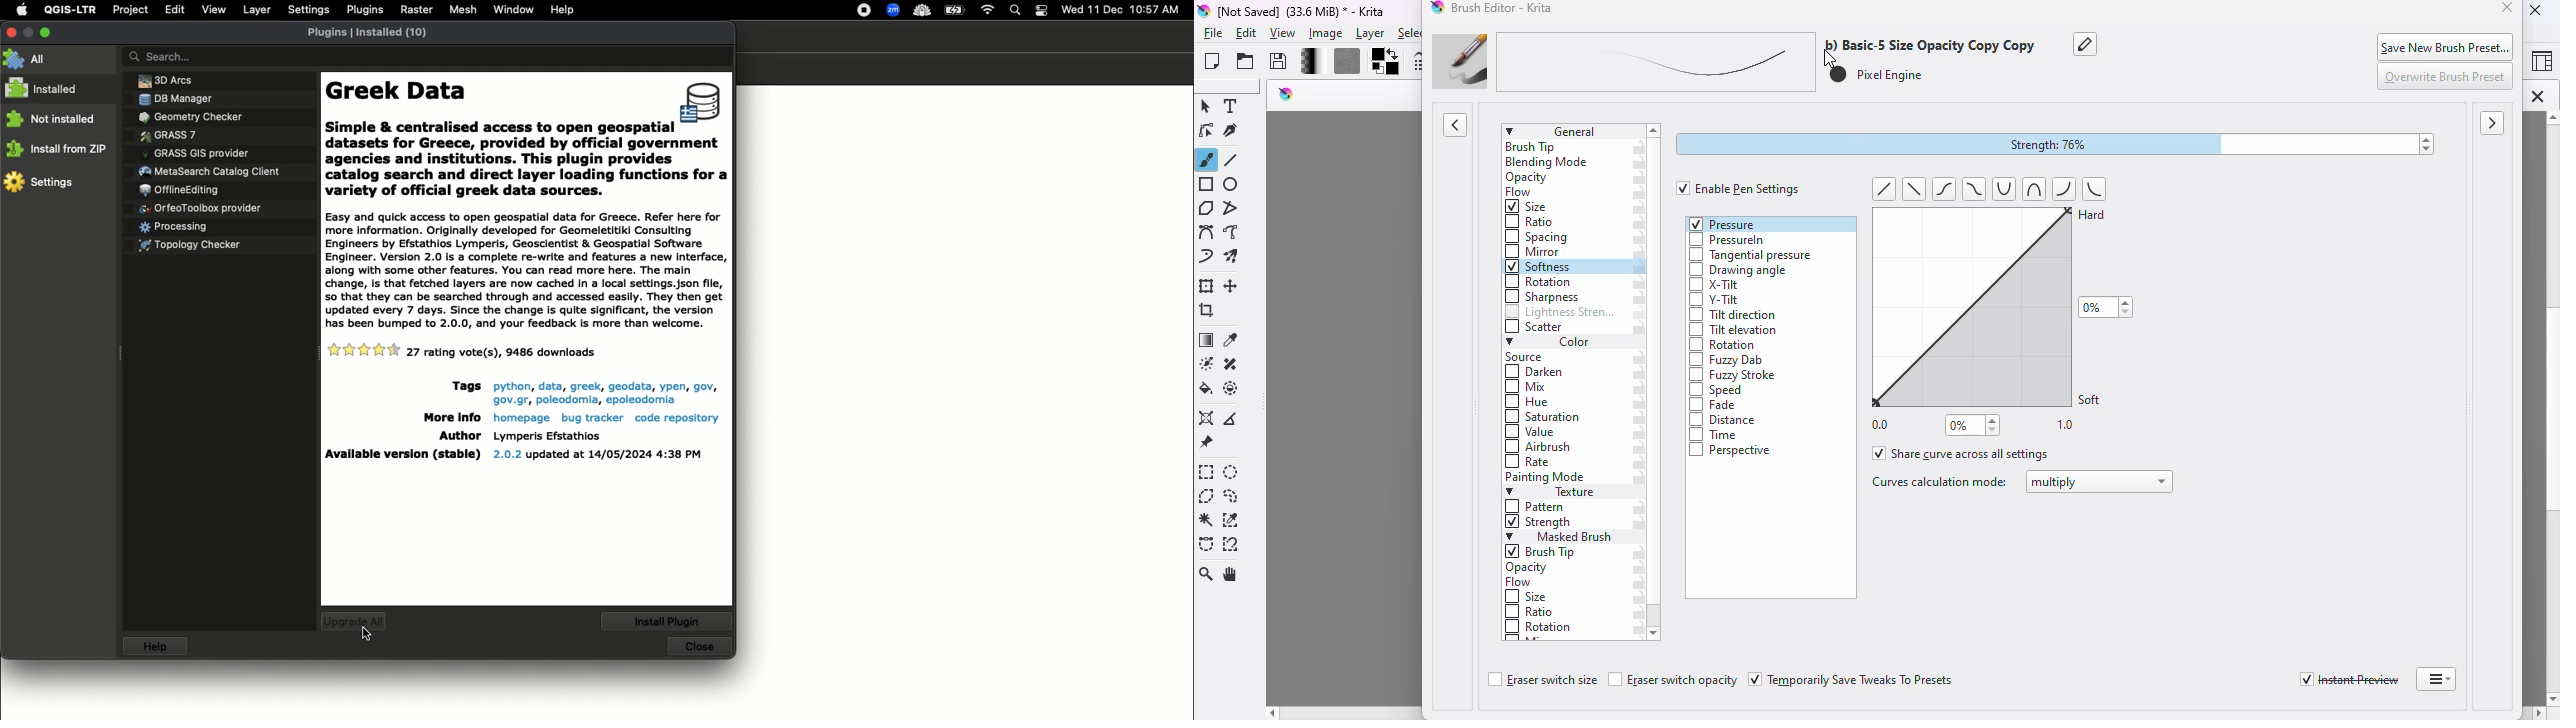  I want to click on freehand path tool, so click(1232, 232).